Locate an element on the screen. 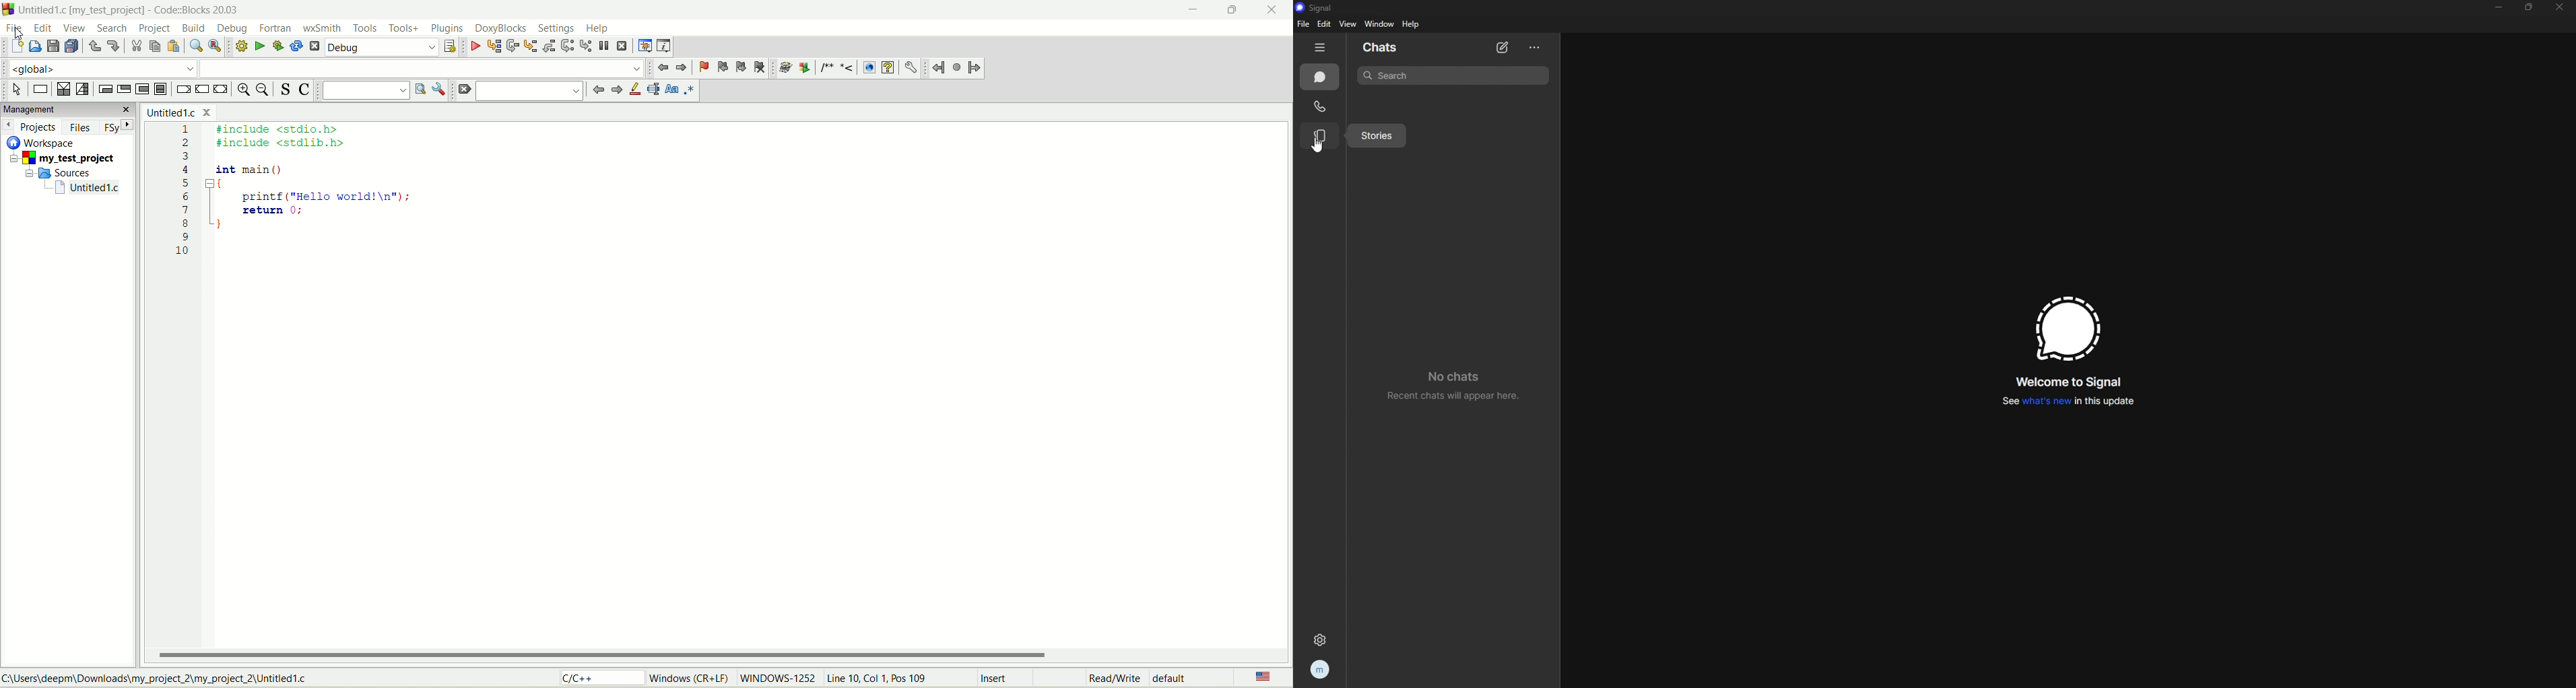 The image size is (2576, 700). copy is located at coordinates (154, 46).